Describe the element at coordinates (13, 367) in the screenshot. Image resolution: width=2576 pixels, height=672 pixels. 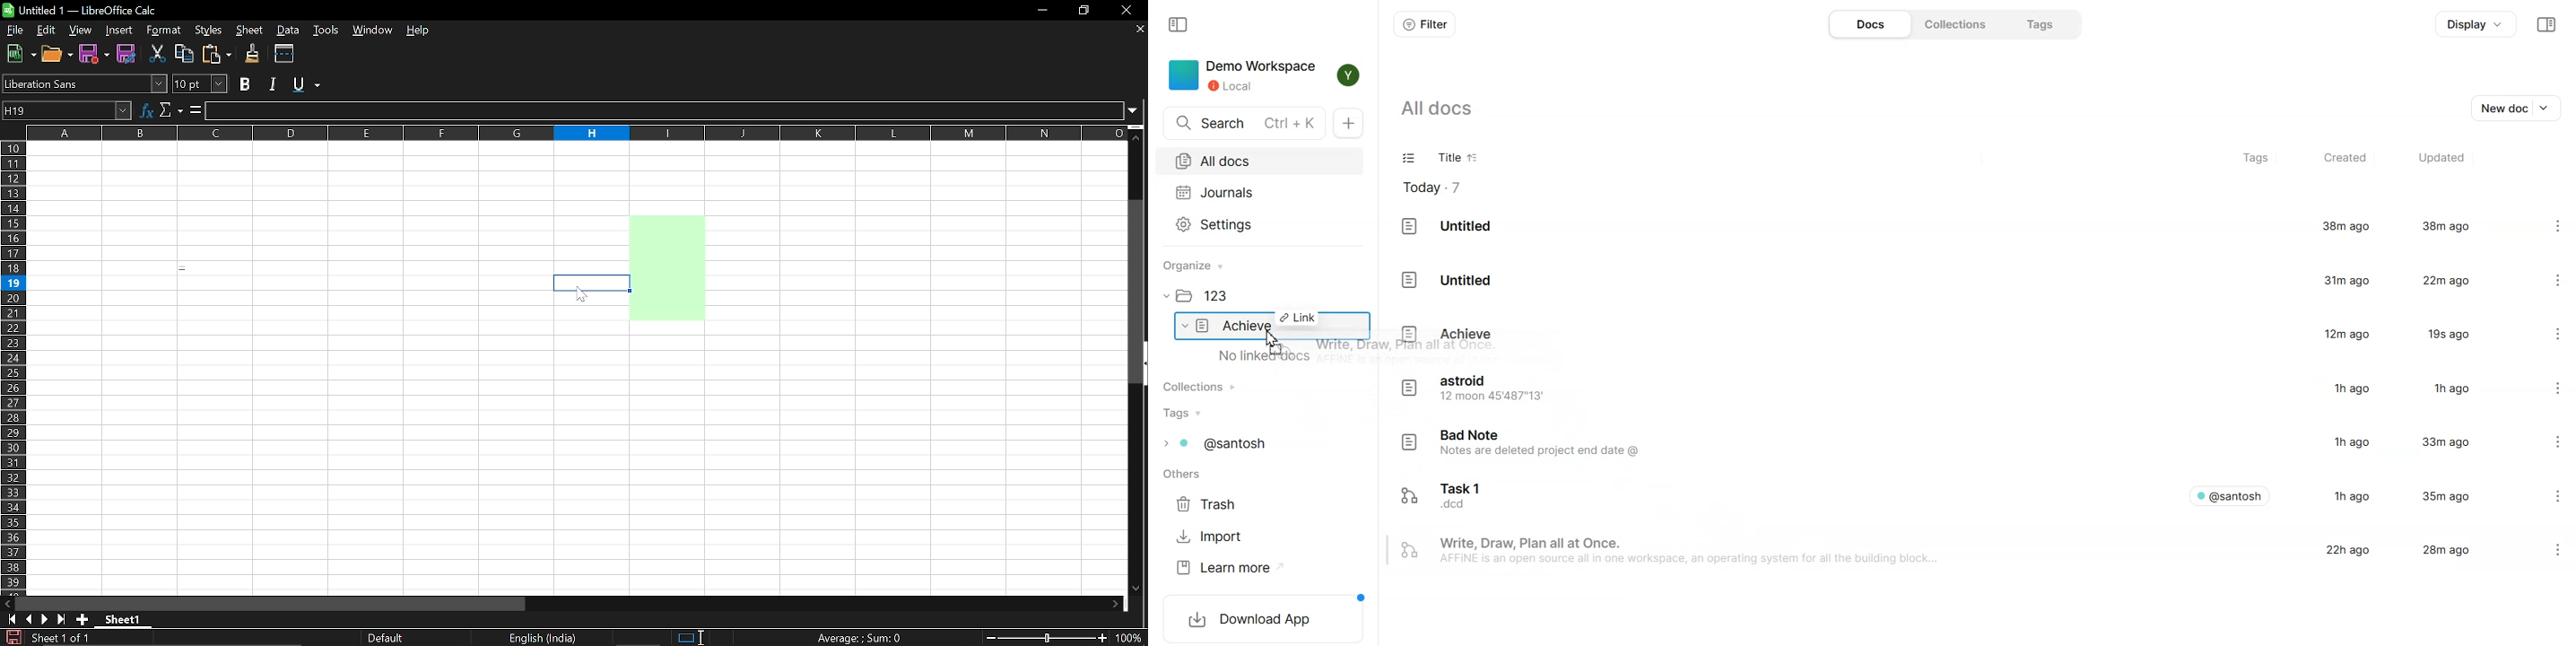
I see `Rows` at that location.